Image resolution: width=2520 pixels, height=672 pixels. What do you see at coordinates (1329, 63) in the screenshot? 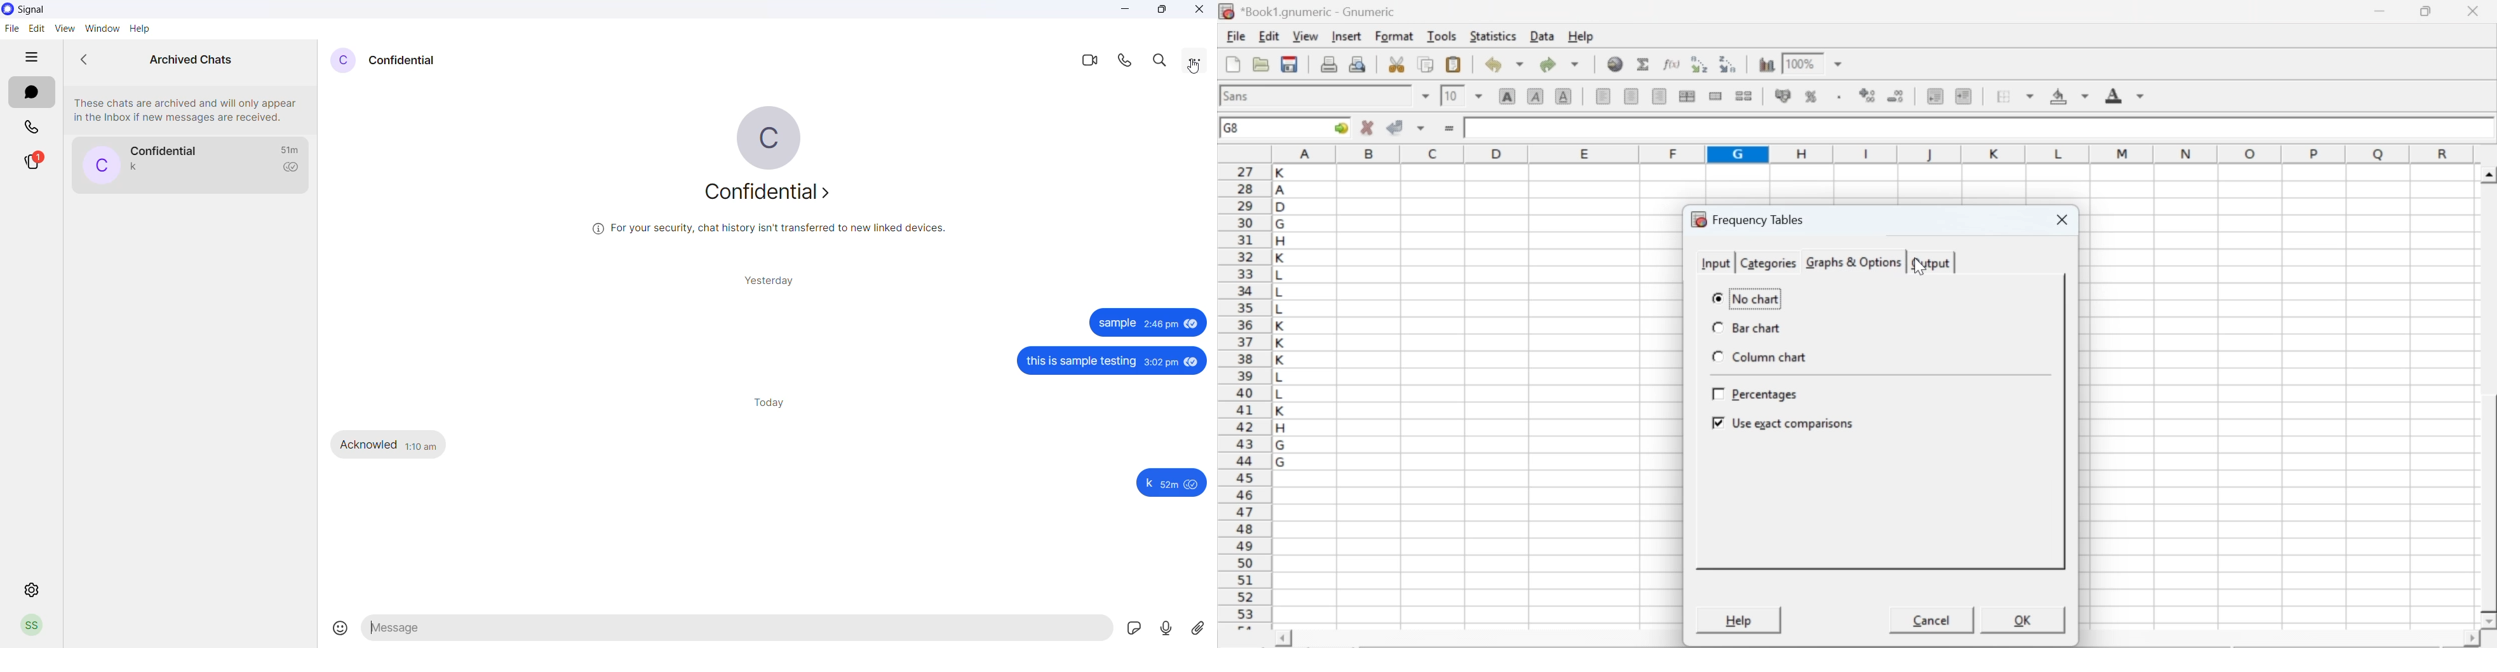
I see `print` at bounding box center [1329, 63].